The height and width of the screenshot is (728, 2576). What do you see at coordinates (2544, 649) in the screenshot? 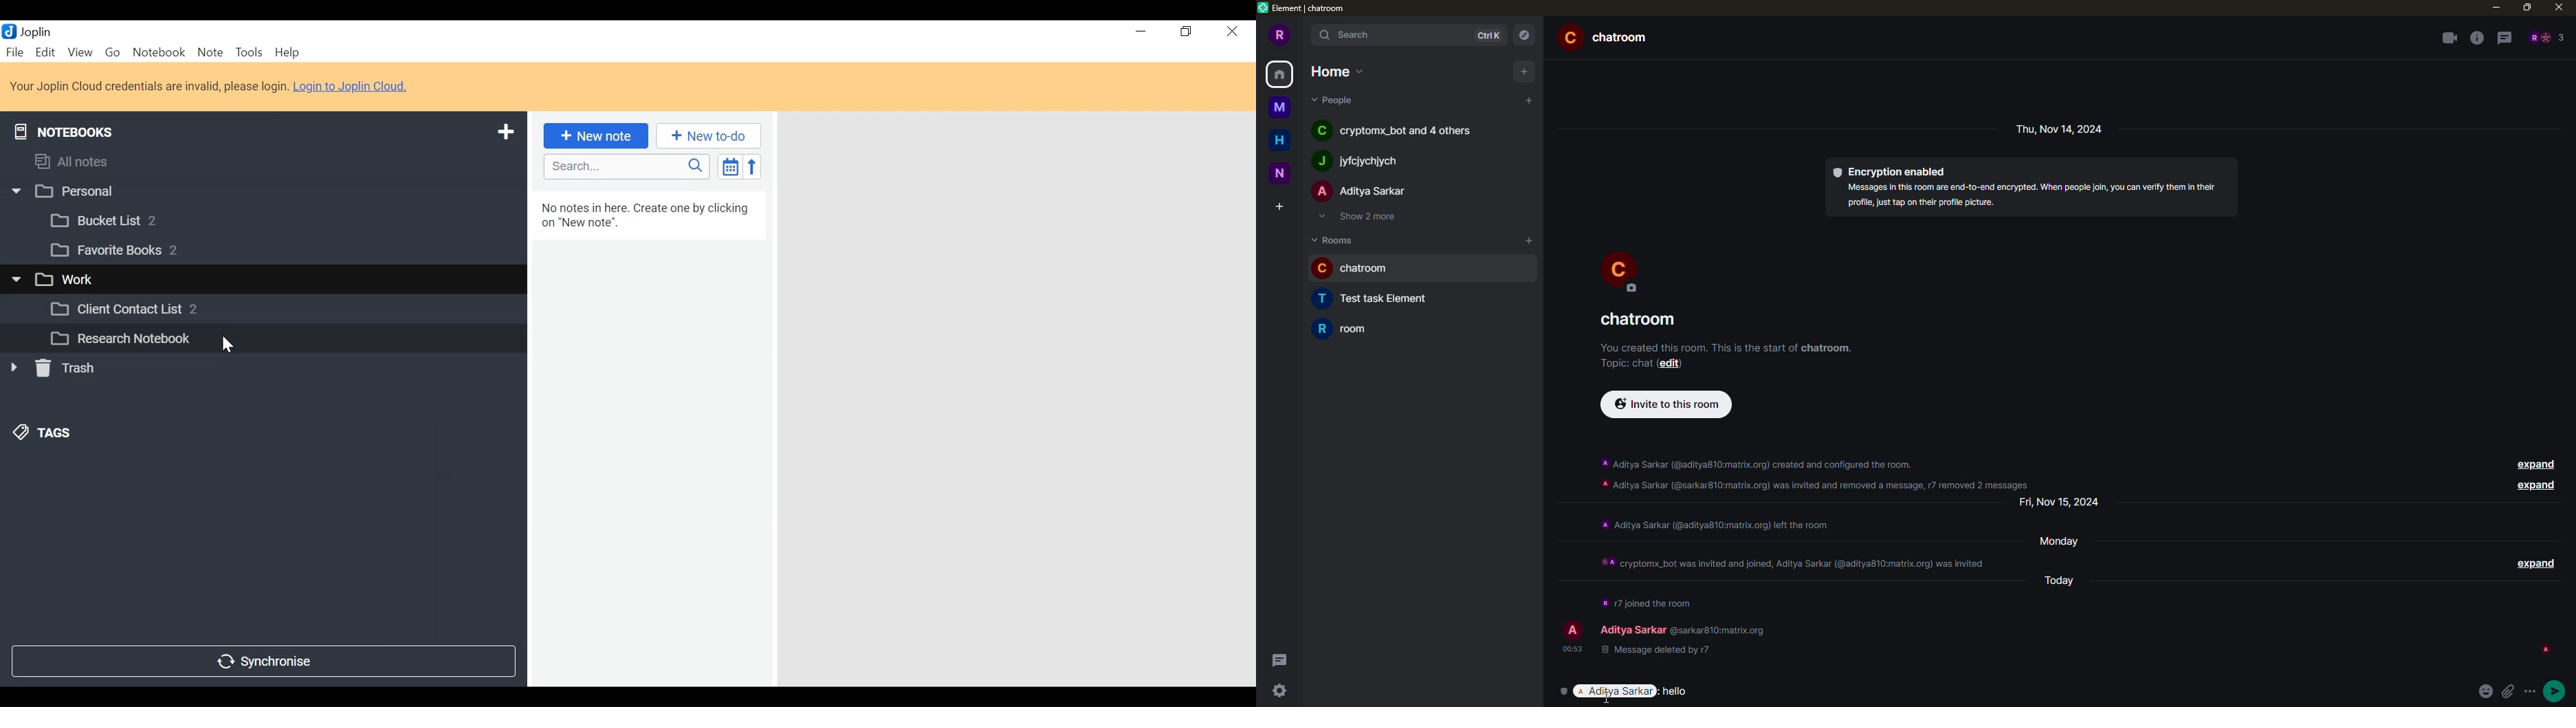
I see `seen` at bounding box center [2544, 649].